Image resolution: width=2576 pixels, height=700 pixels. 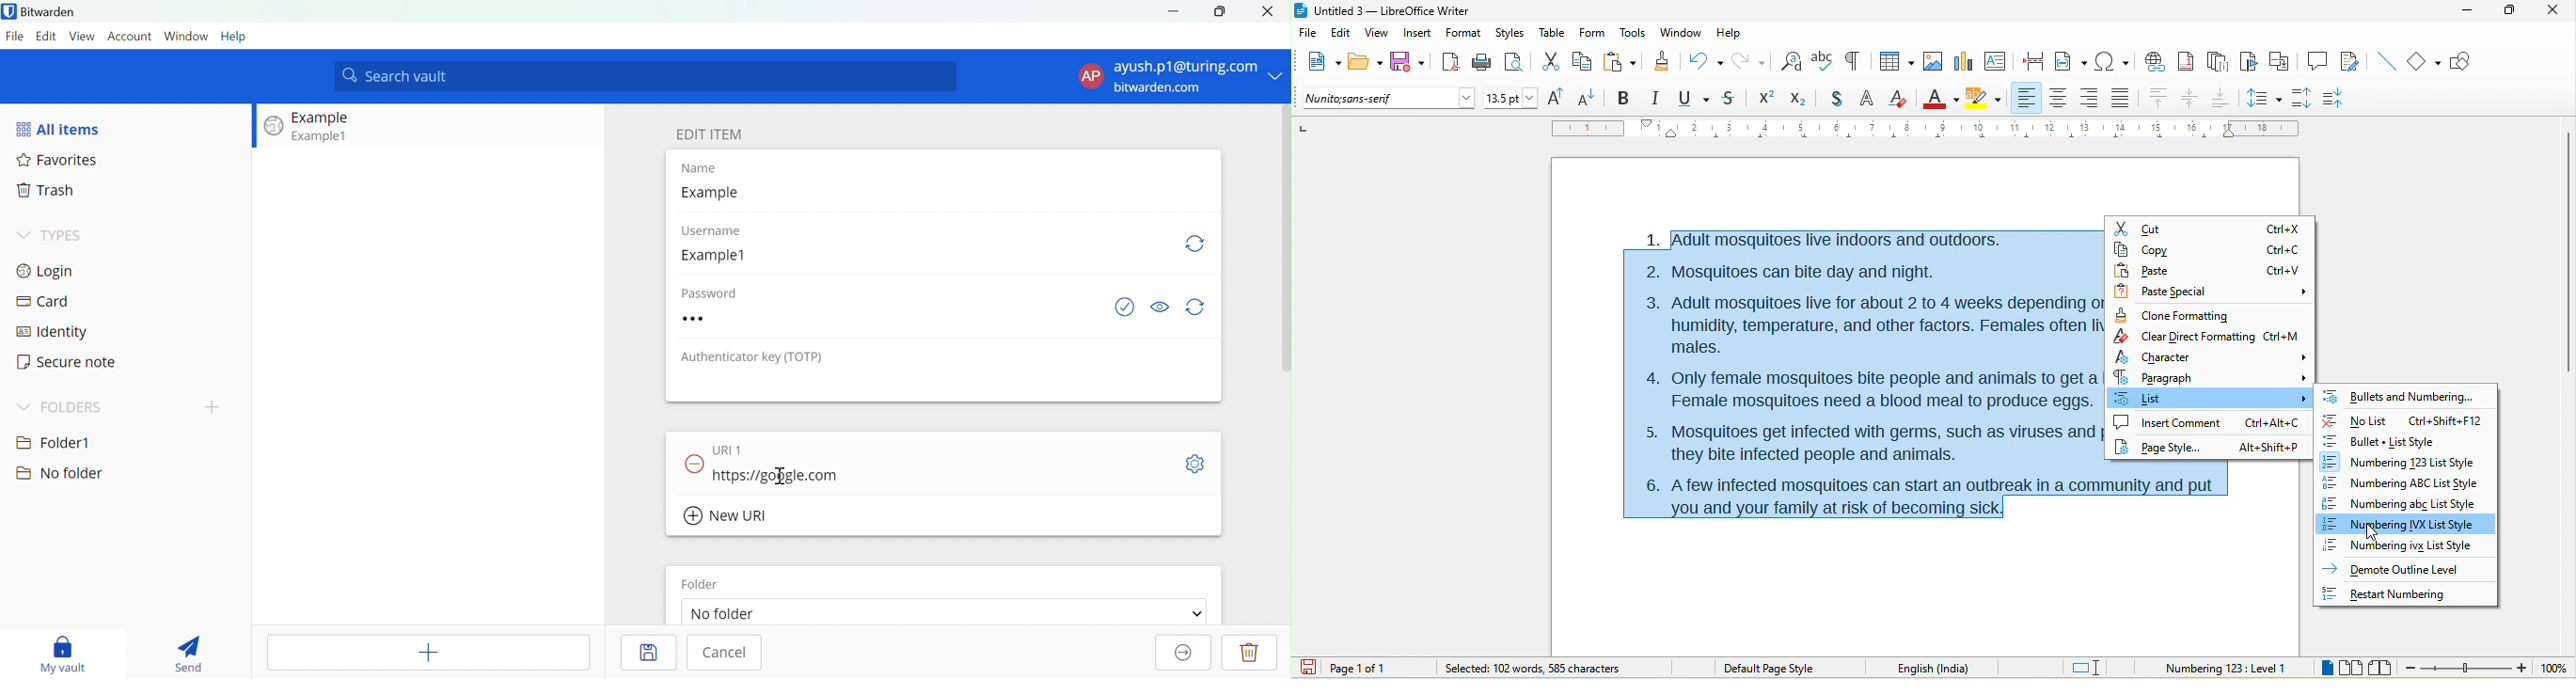 I want to click on end note, so click(x=2217, y=61).